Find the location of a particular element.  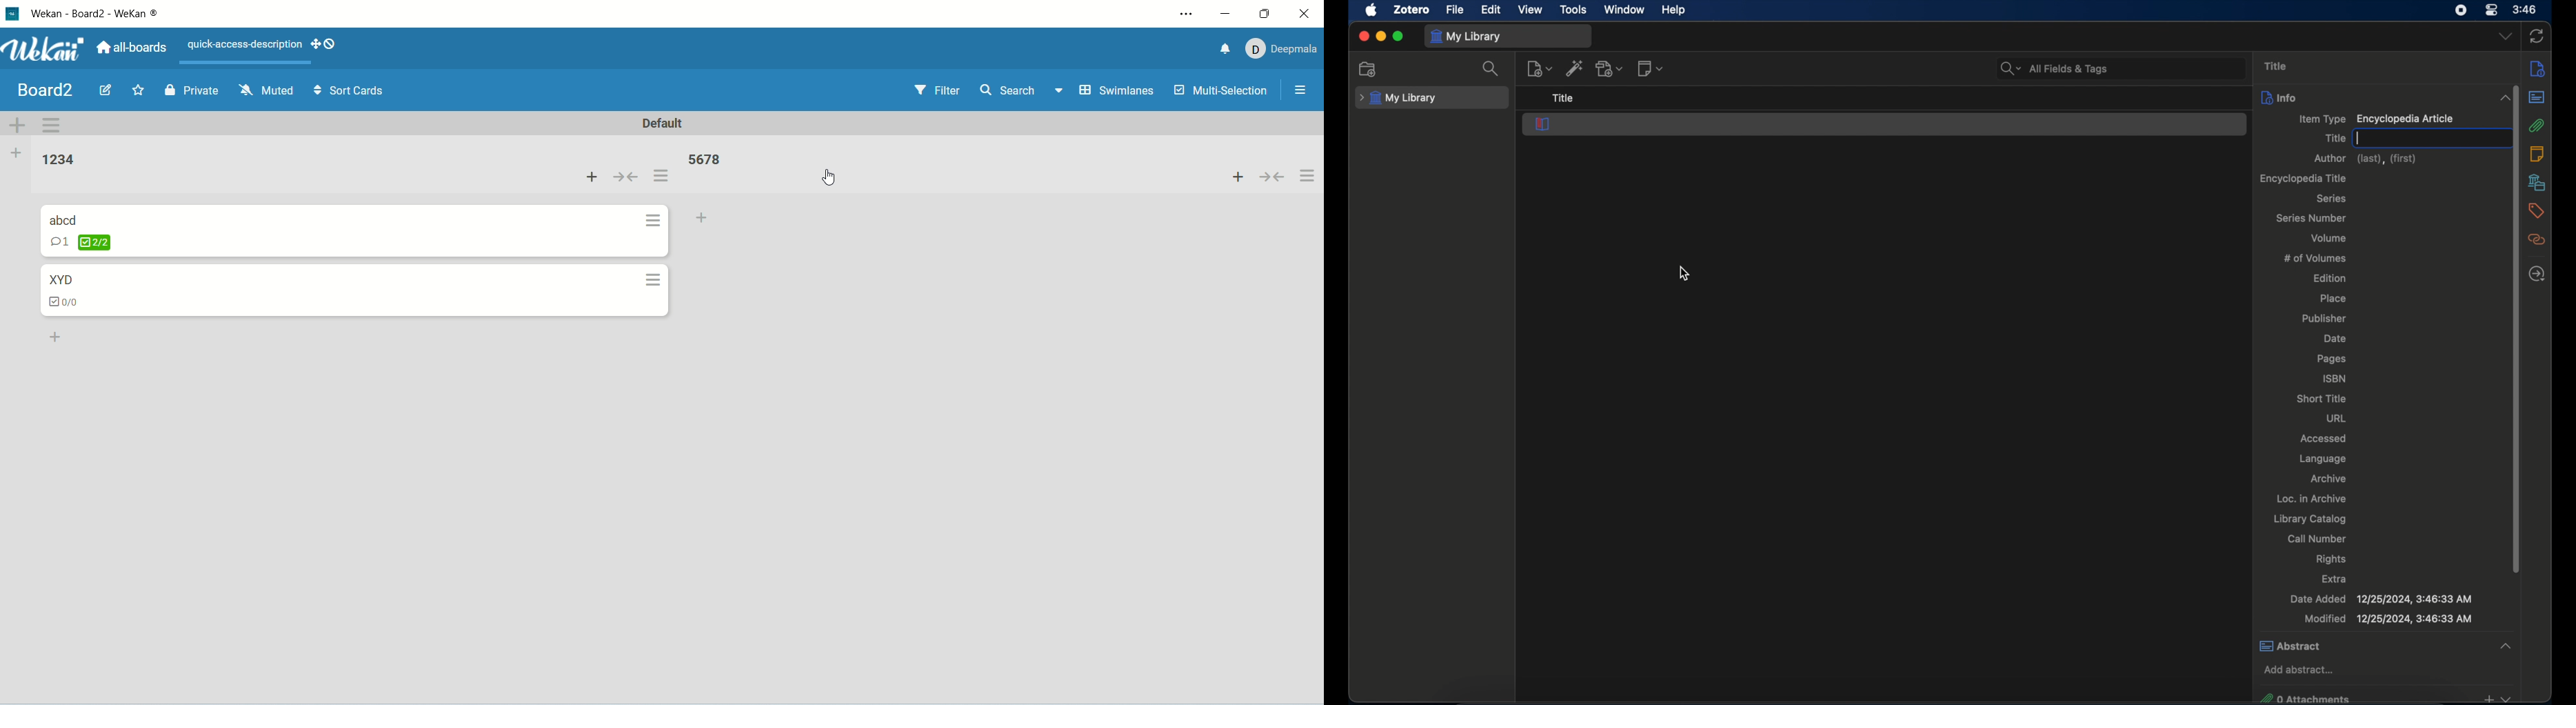

isbn is located at coordinates (2335, 378).